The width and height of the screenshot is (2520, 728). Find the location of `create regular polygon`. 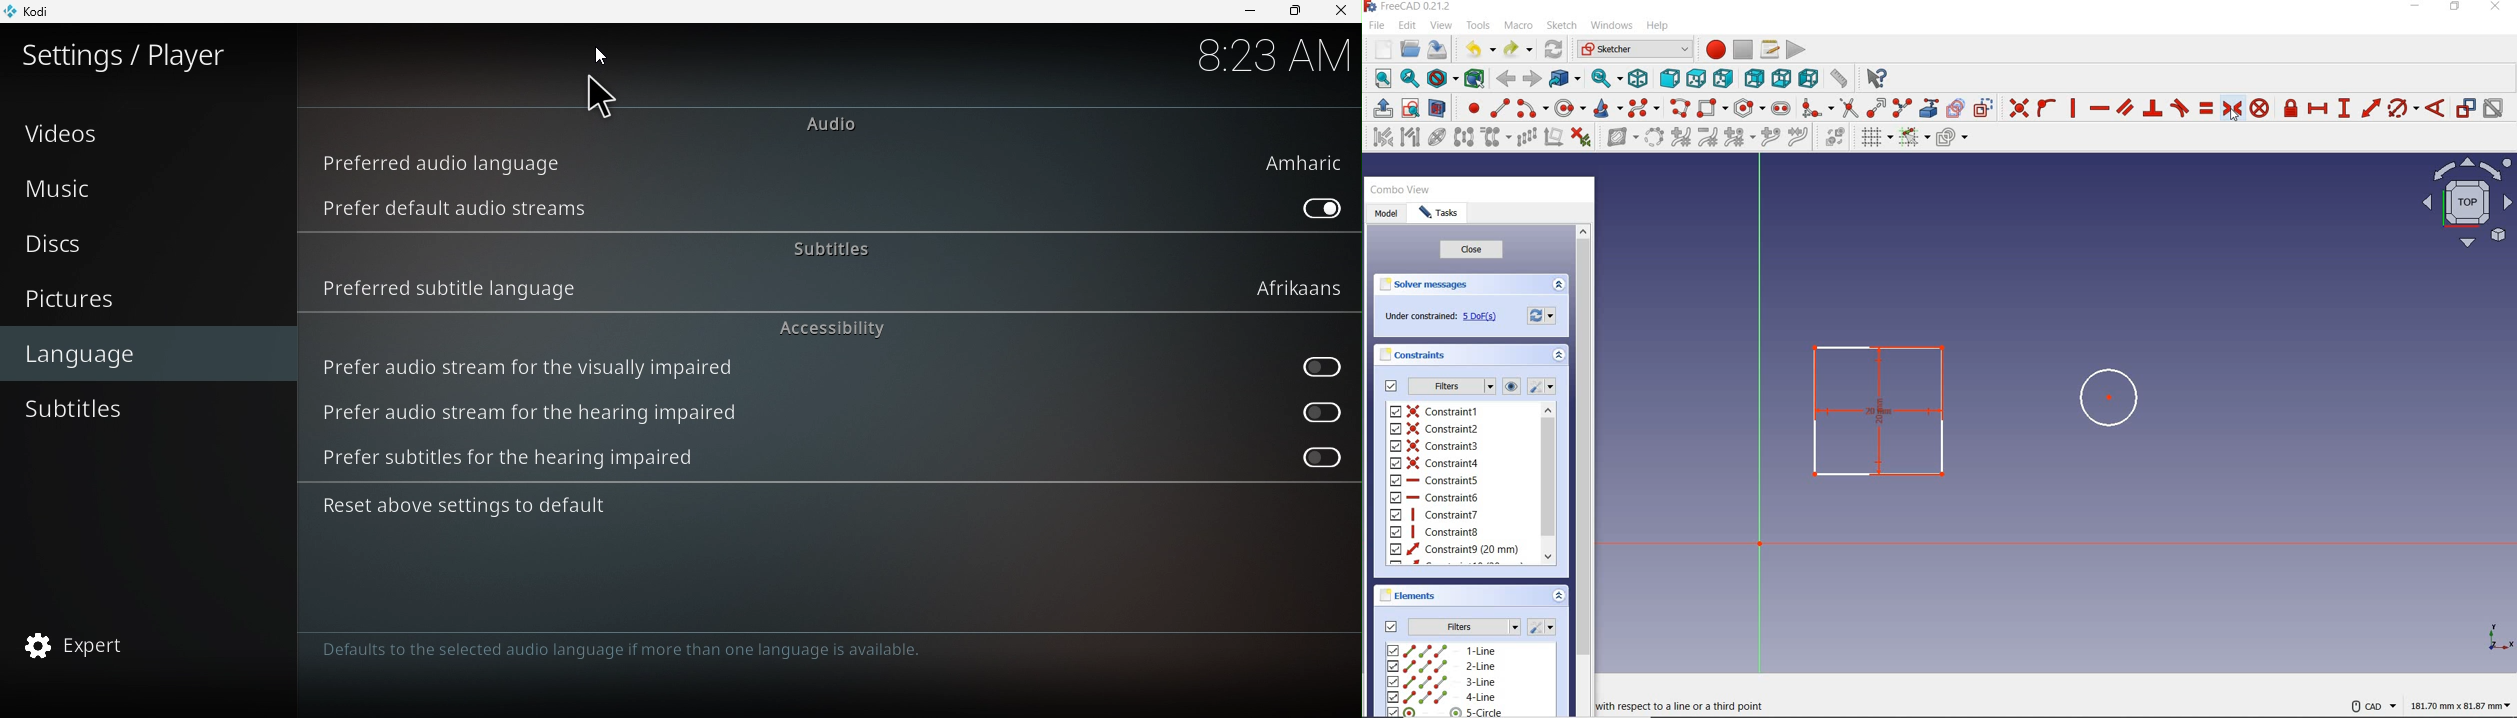

create regular polygon is located at coordinates (1749, 107).